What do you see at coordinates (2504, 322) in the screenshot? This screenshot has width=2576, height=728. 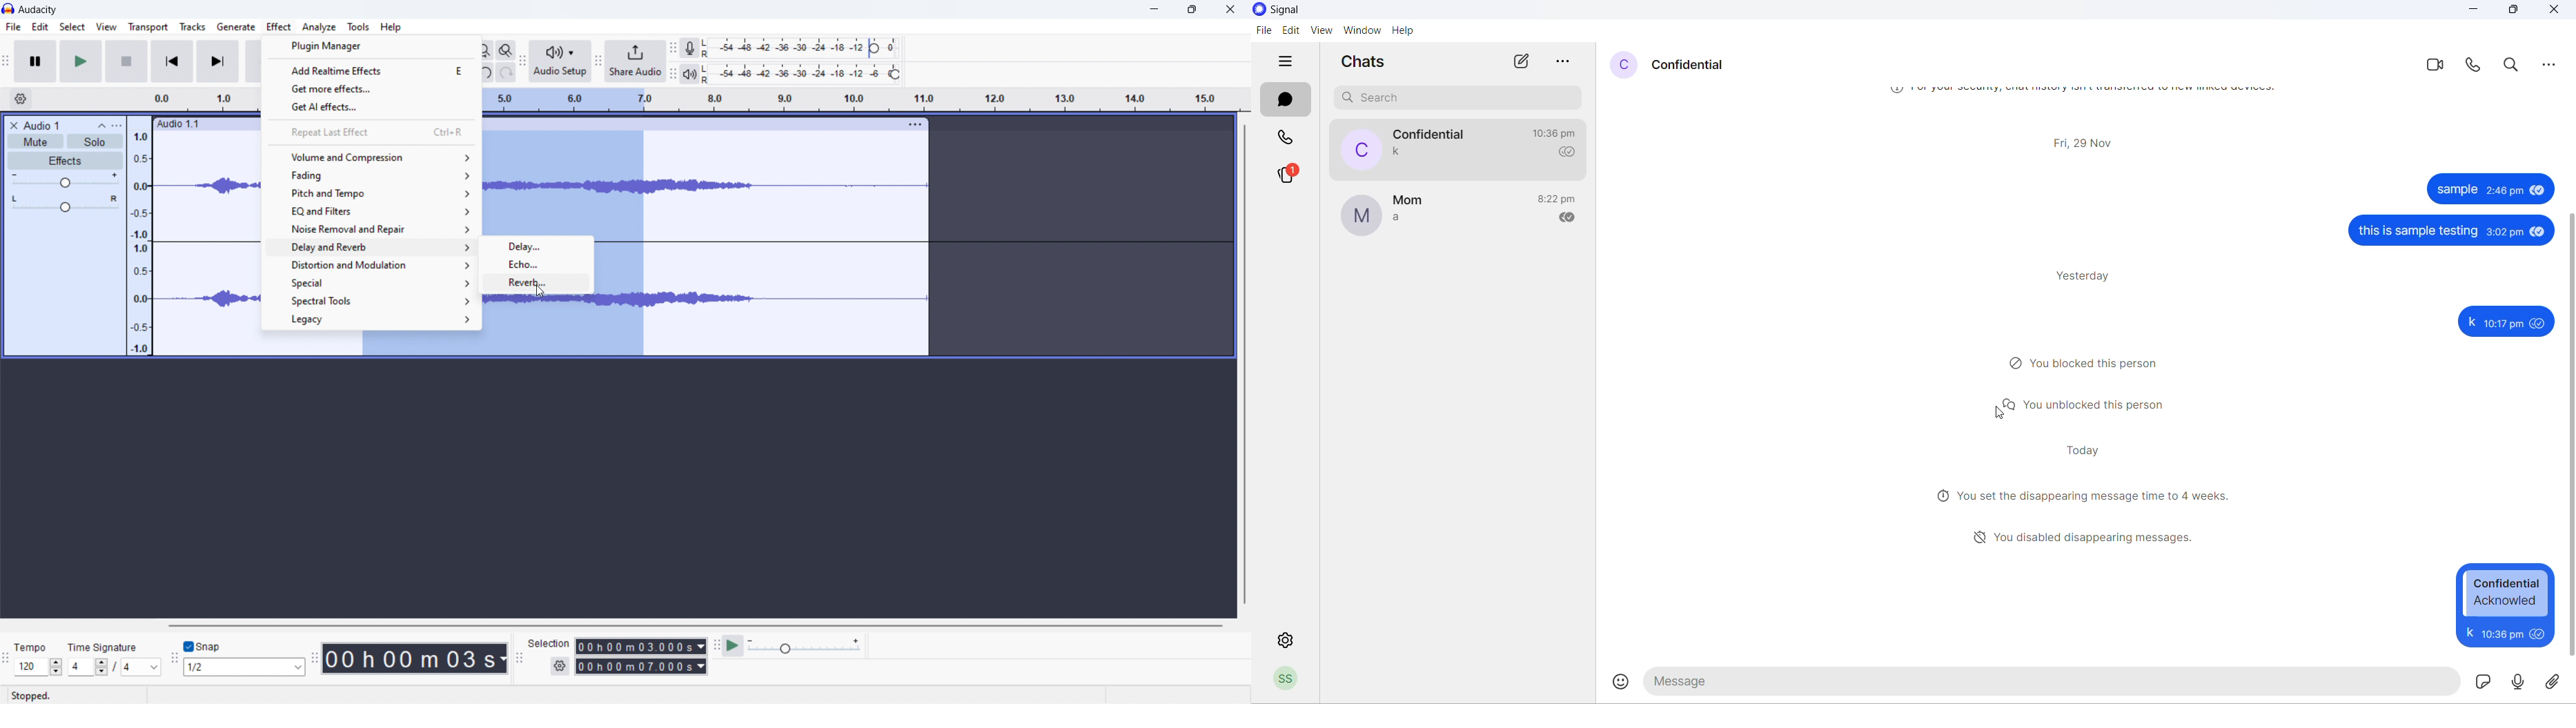 I see `10:17 pm` at bounding box center [2504, 322].